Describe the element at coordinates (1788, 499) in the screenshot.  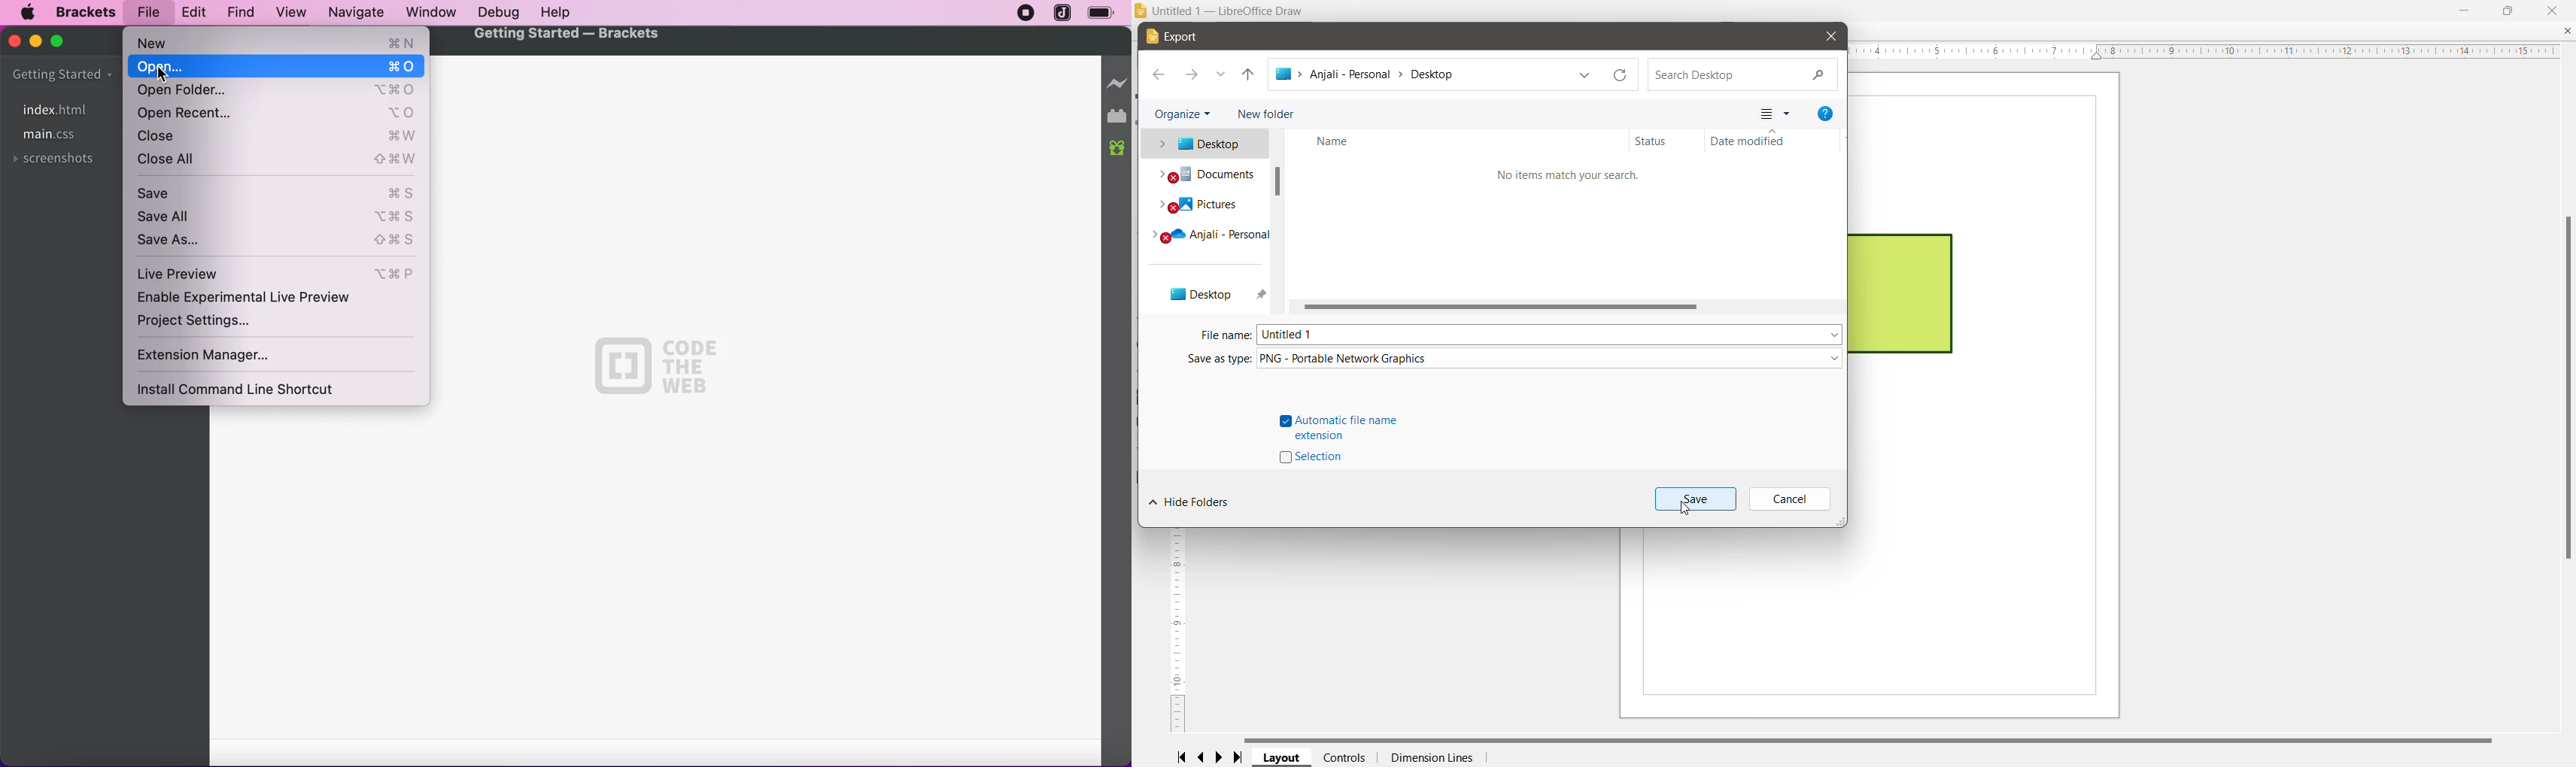
I see `Cancel` at that location.